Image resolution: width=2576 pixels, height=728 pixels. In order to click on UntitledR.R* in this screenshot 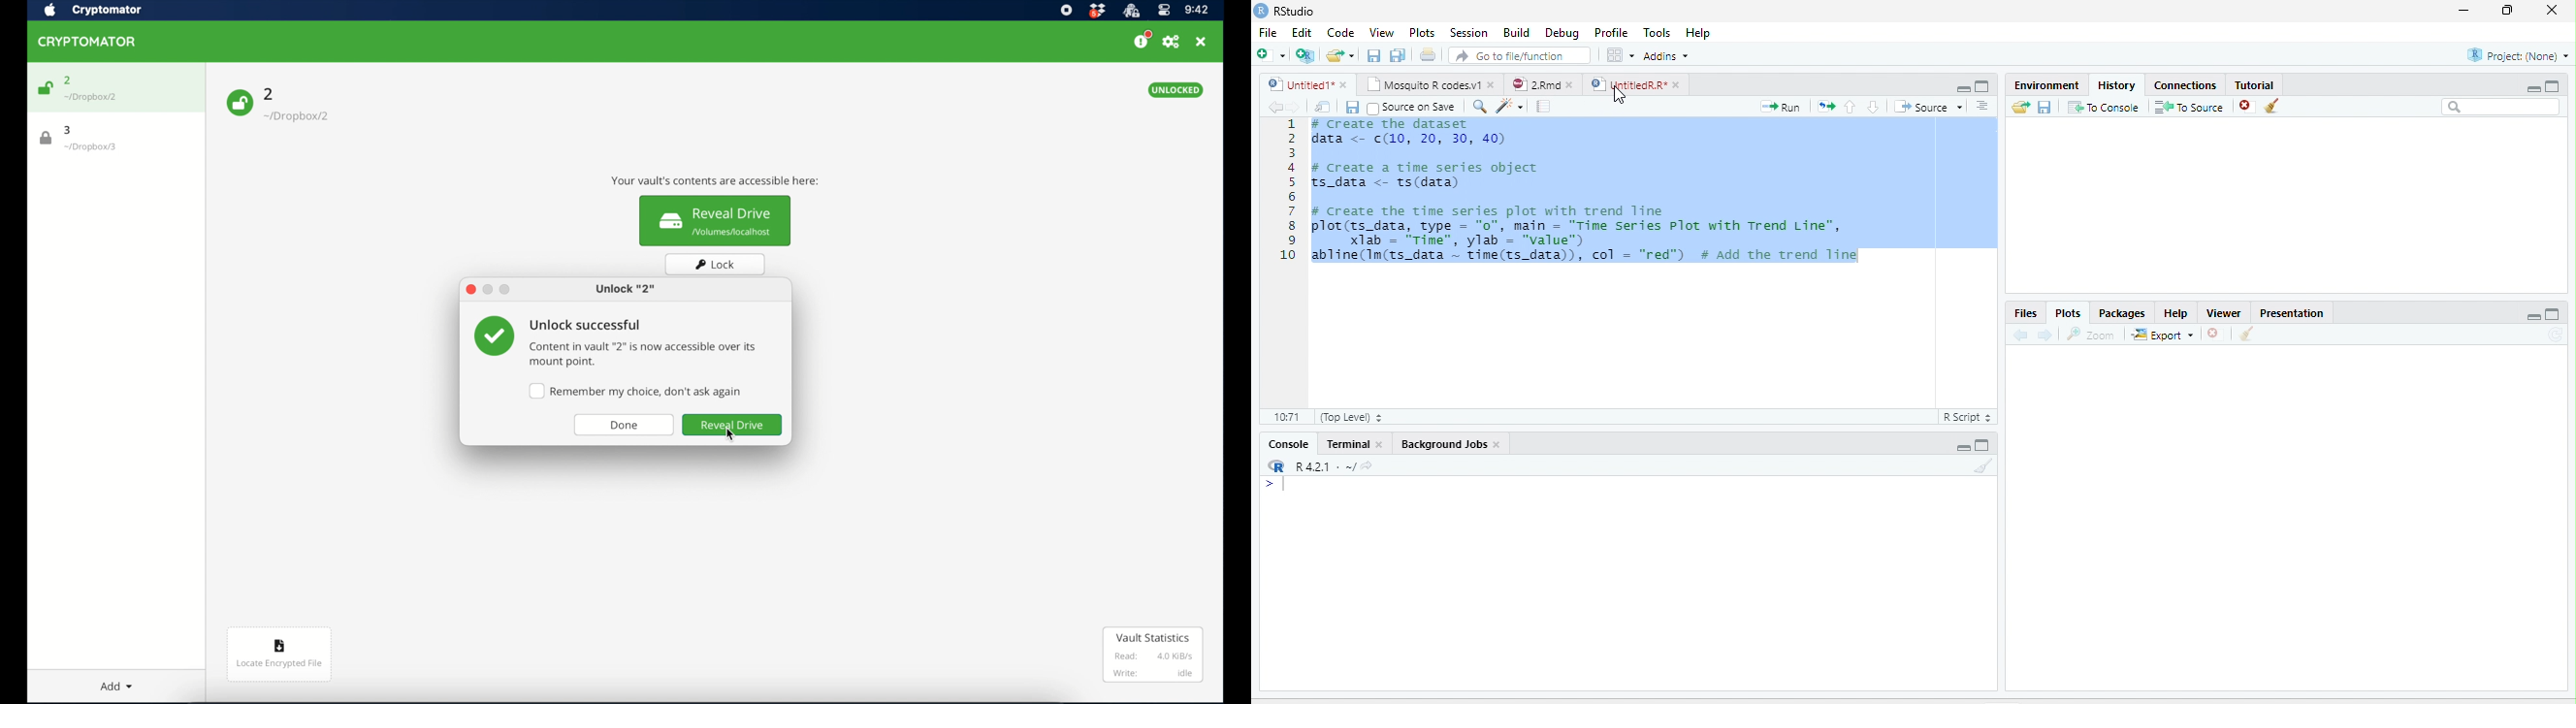, I will do `click(1627, 84)`.